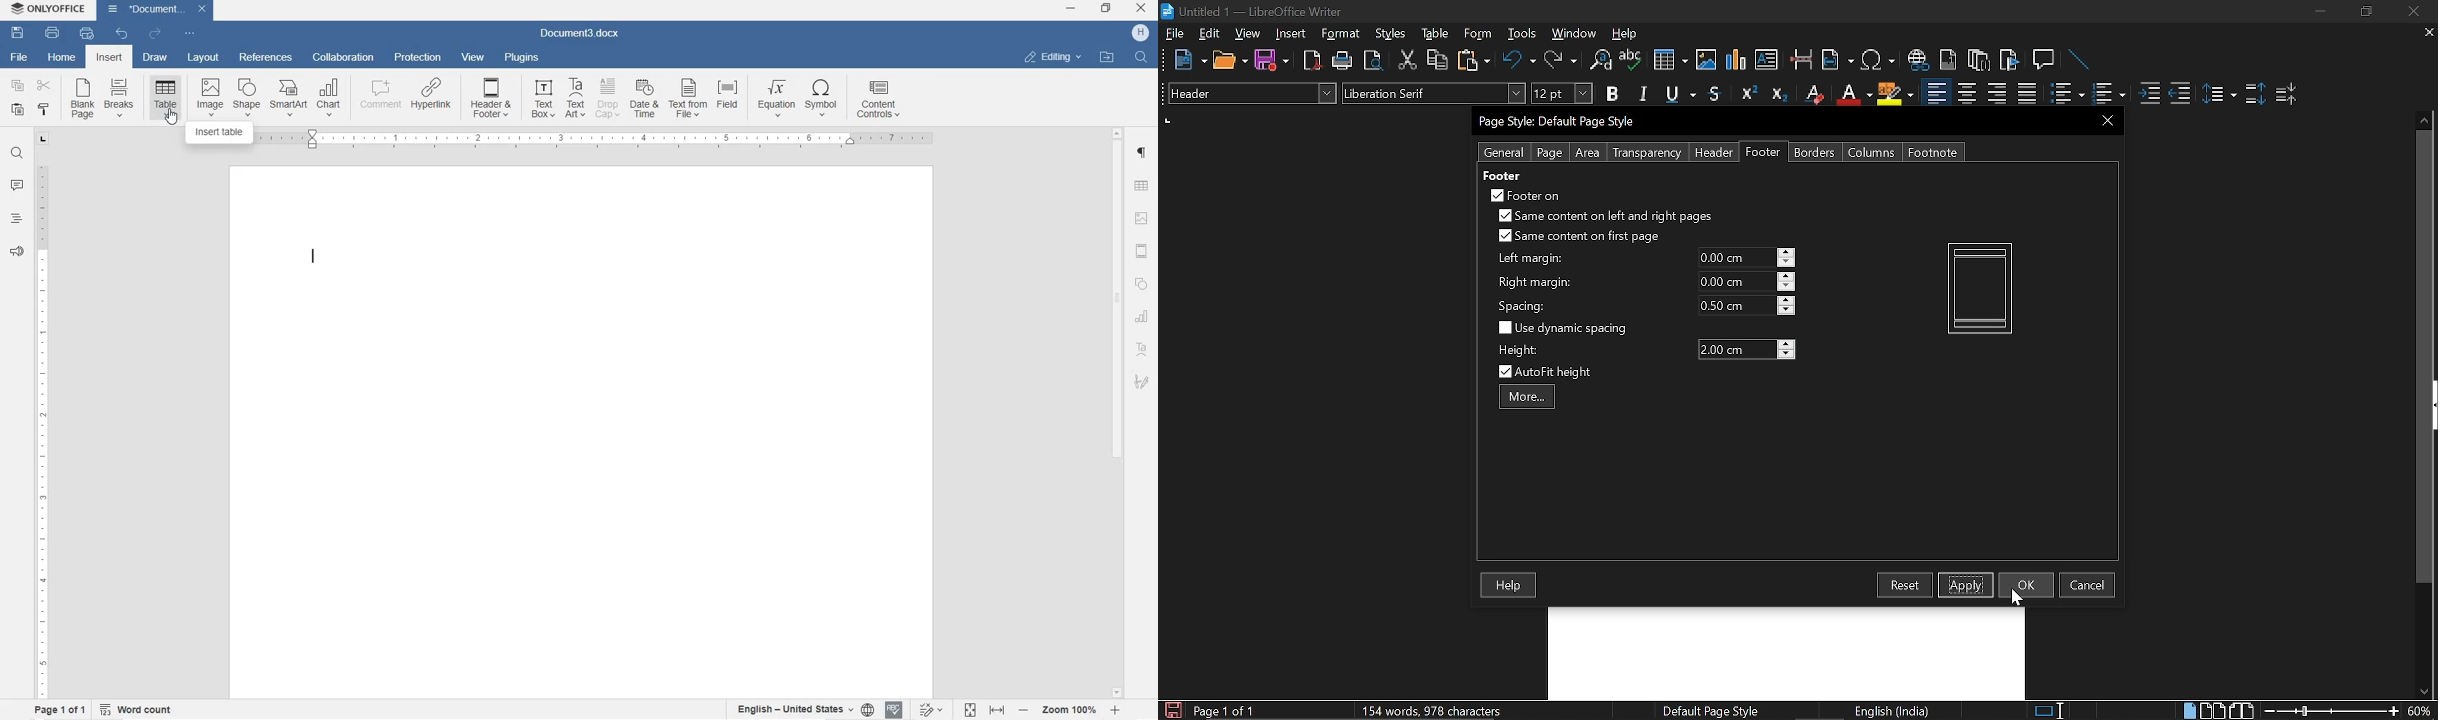  Describe the element at coordinates (1999, 93) in the screenshot. I see `Align right` at that location.